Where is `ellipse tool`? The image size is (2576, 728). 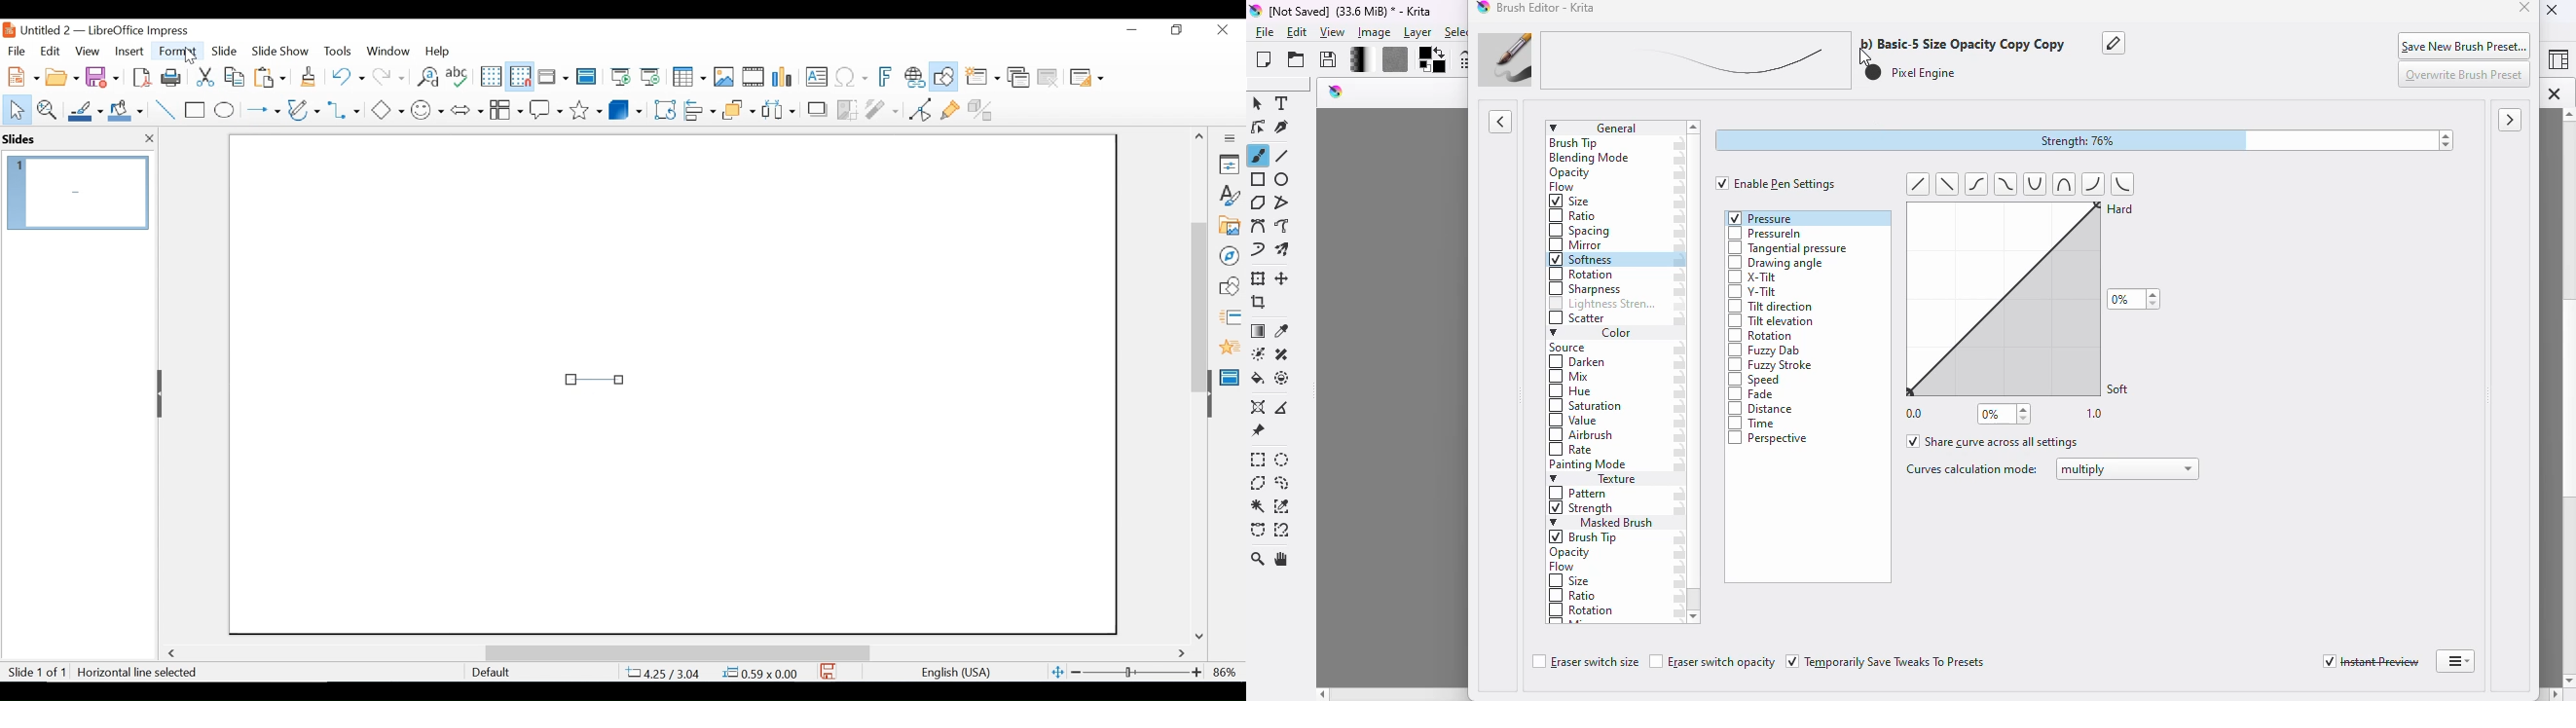
ellipse tool is located at coordinates (1283, 180).